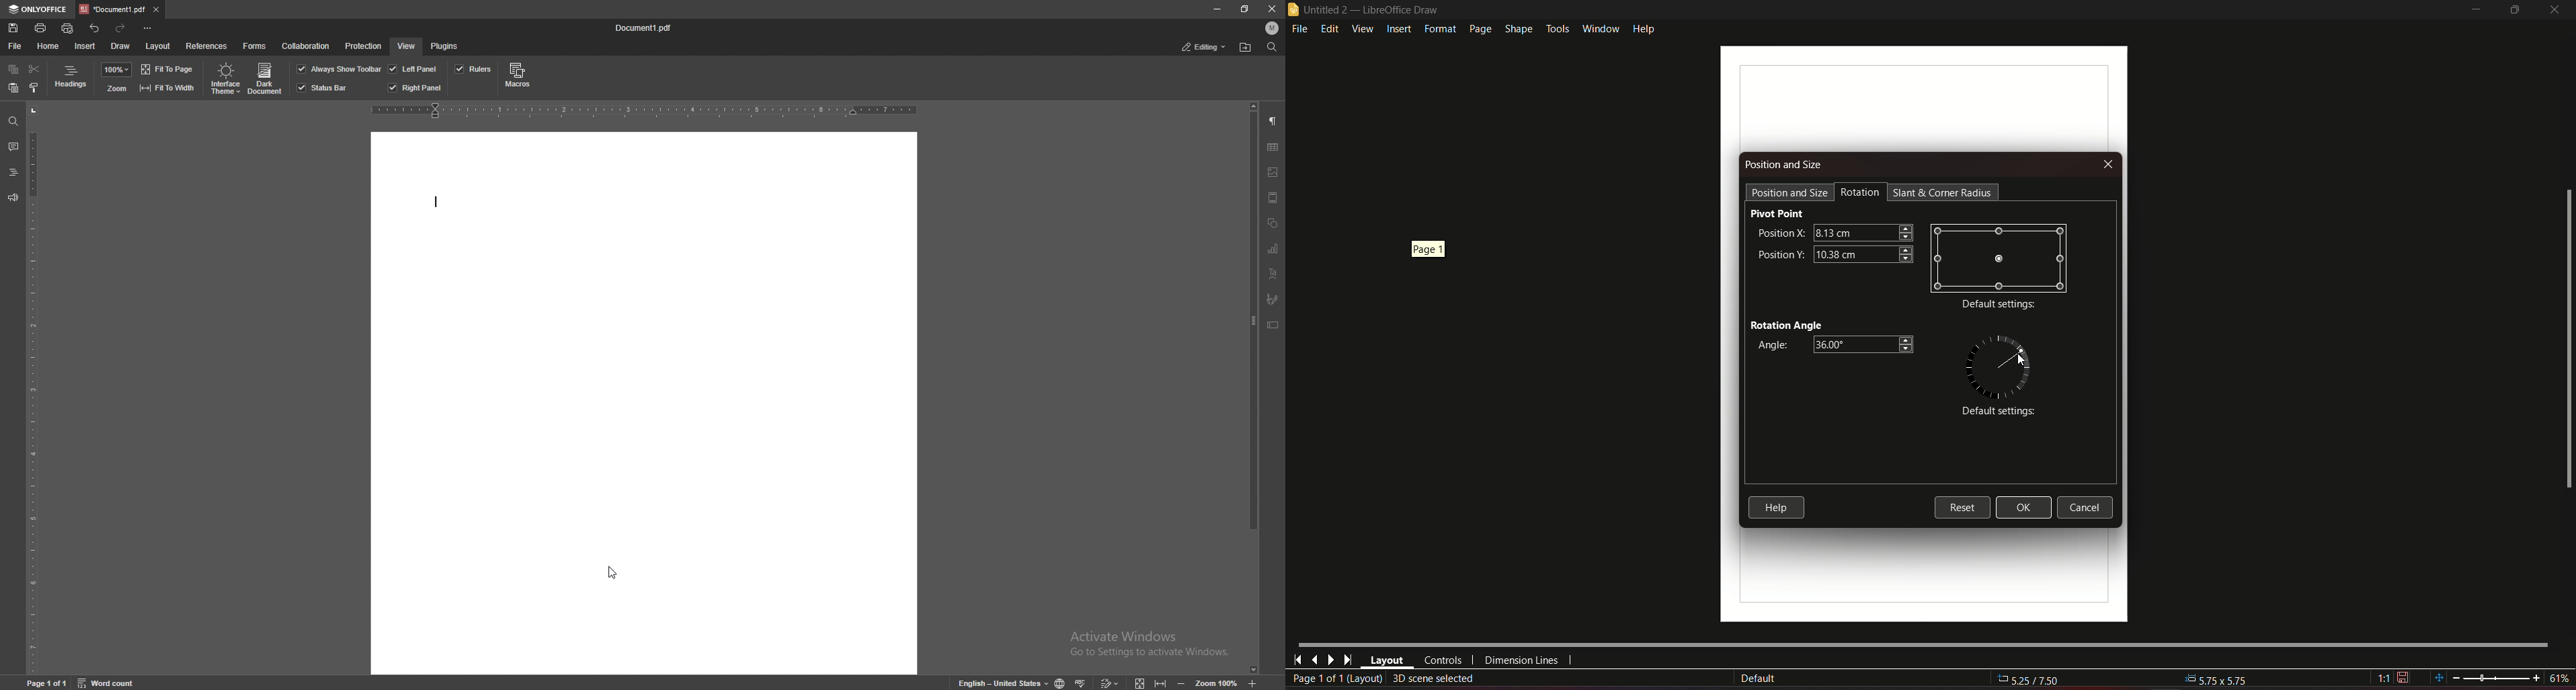 The width and height of the screenshot is (2576, 700). I want to click on file, so click(15, 46).